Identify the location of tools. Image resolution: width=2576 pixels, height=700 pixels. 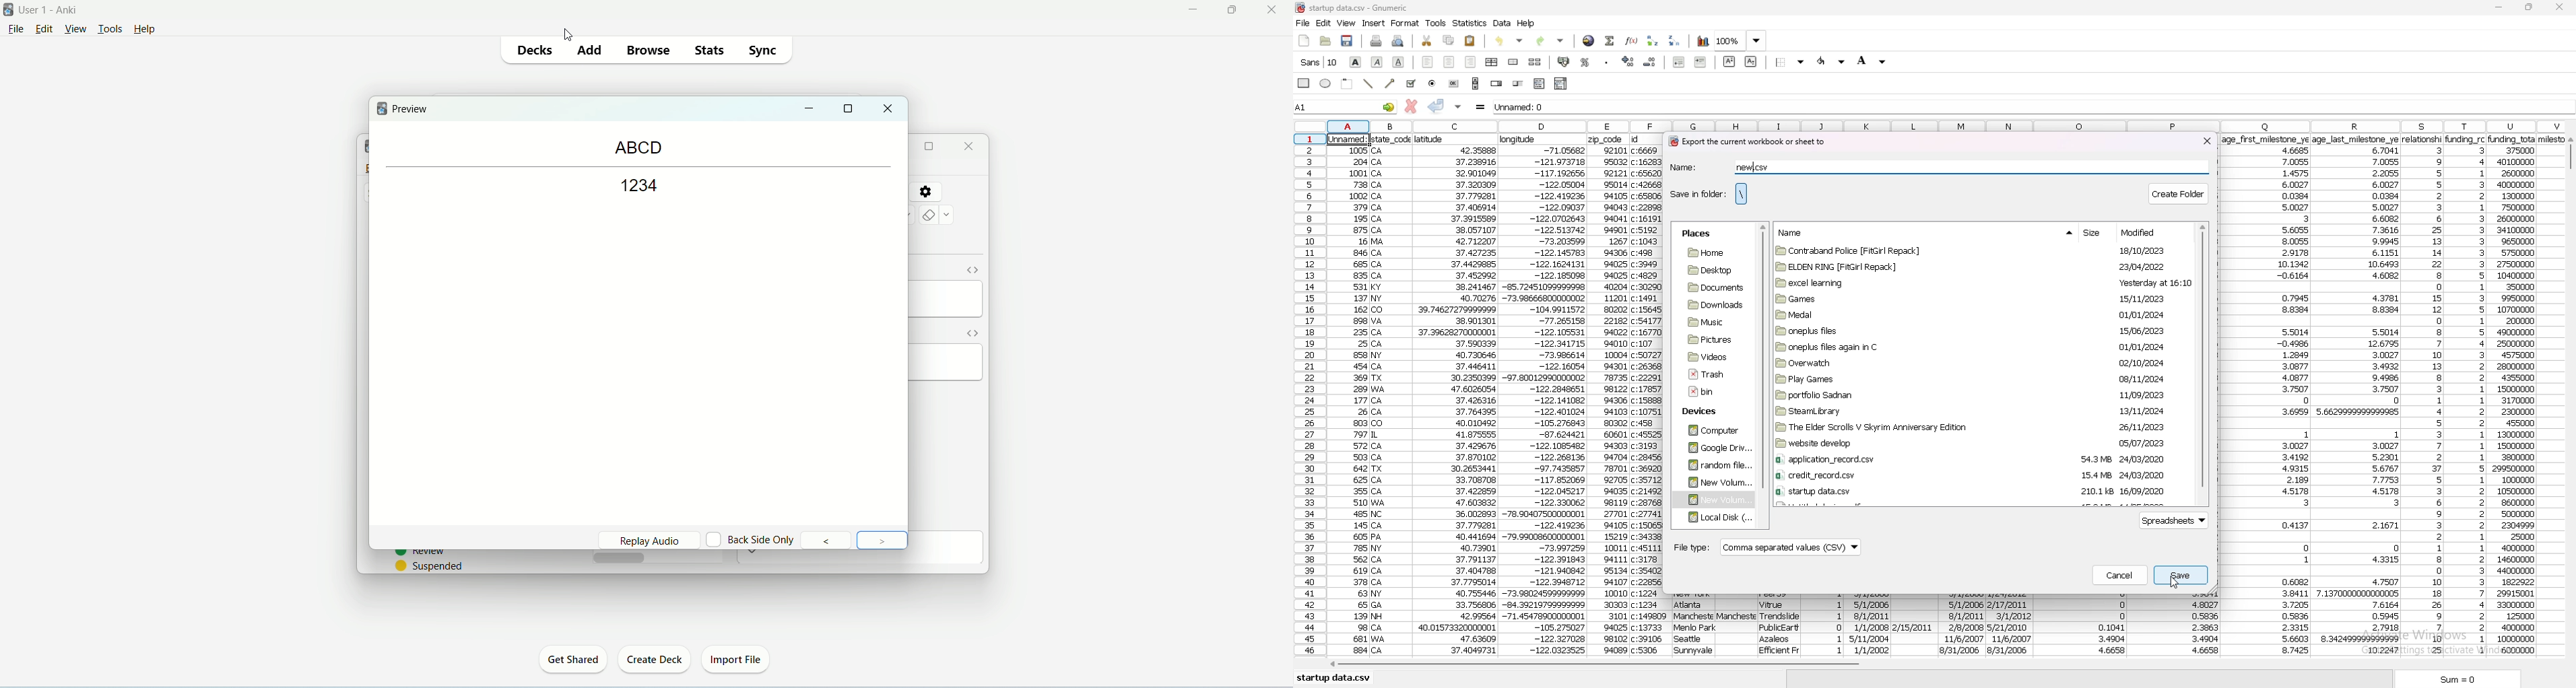
(110, 30).